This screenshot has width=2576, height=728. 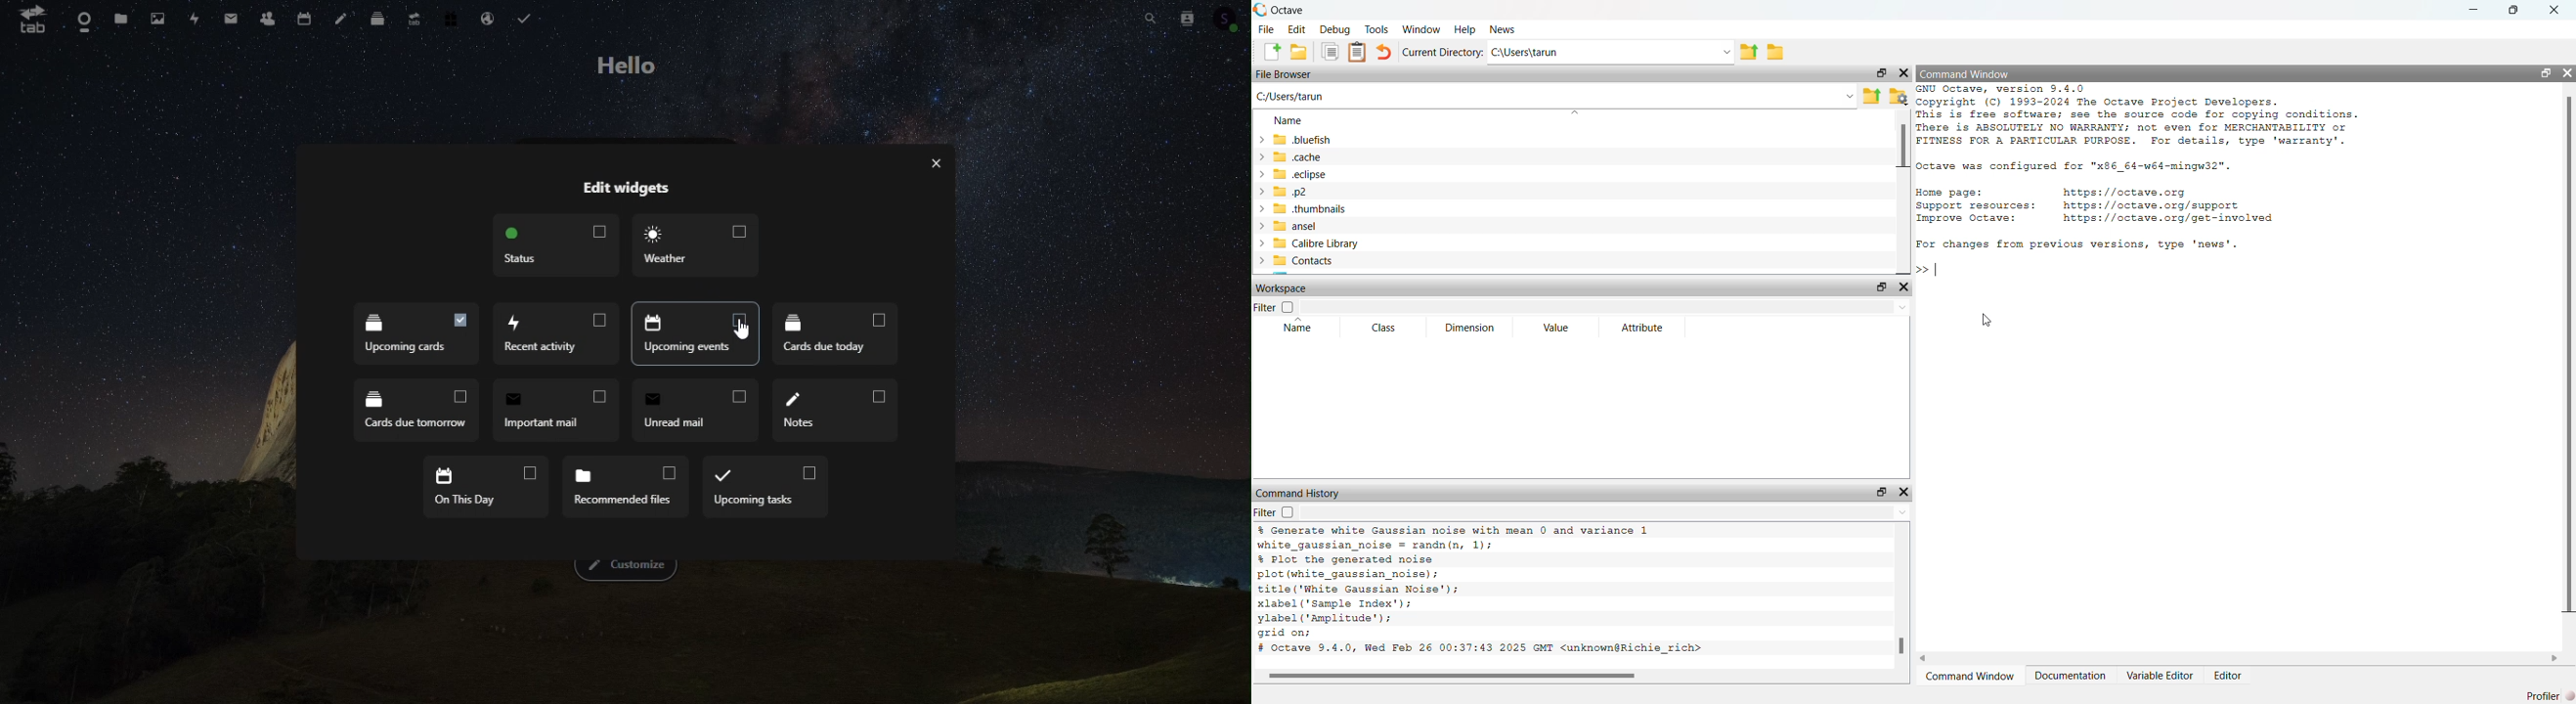 What do you see at coordinates (1375, 29) in the screenshot?
I see `Tools` at bounding box center [1375, 29].